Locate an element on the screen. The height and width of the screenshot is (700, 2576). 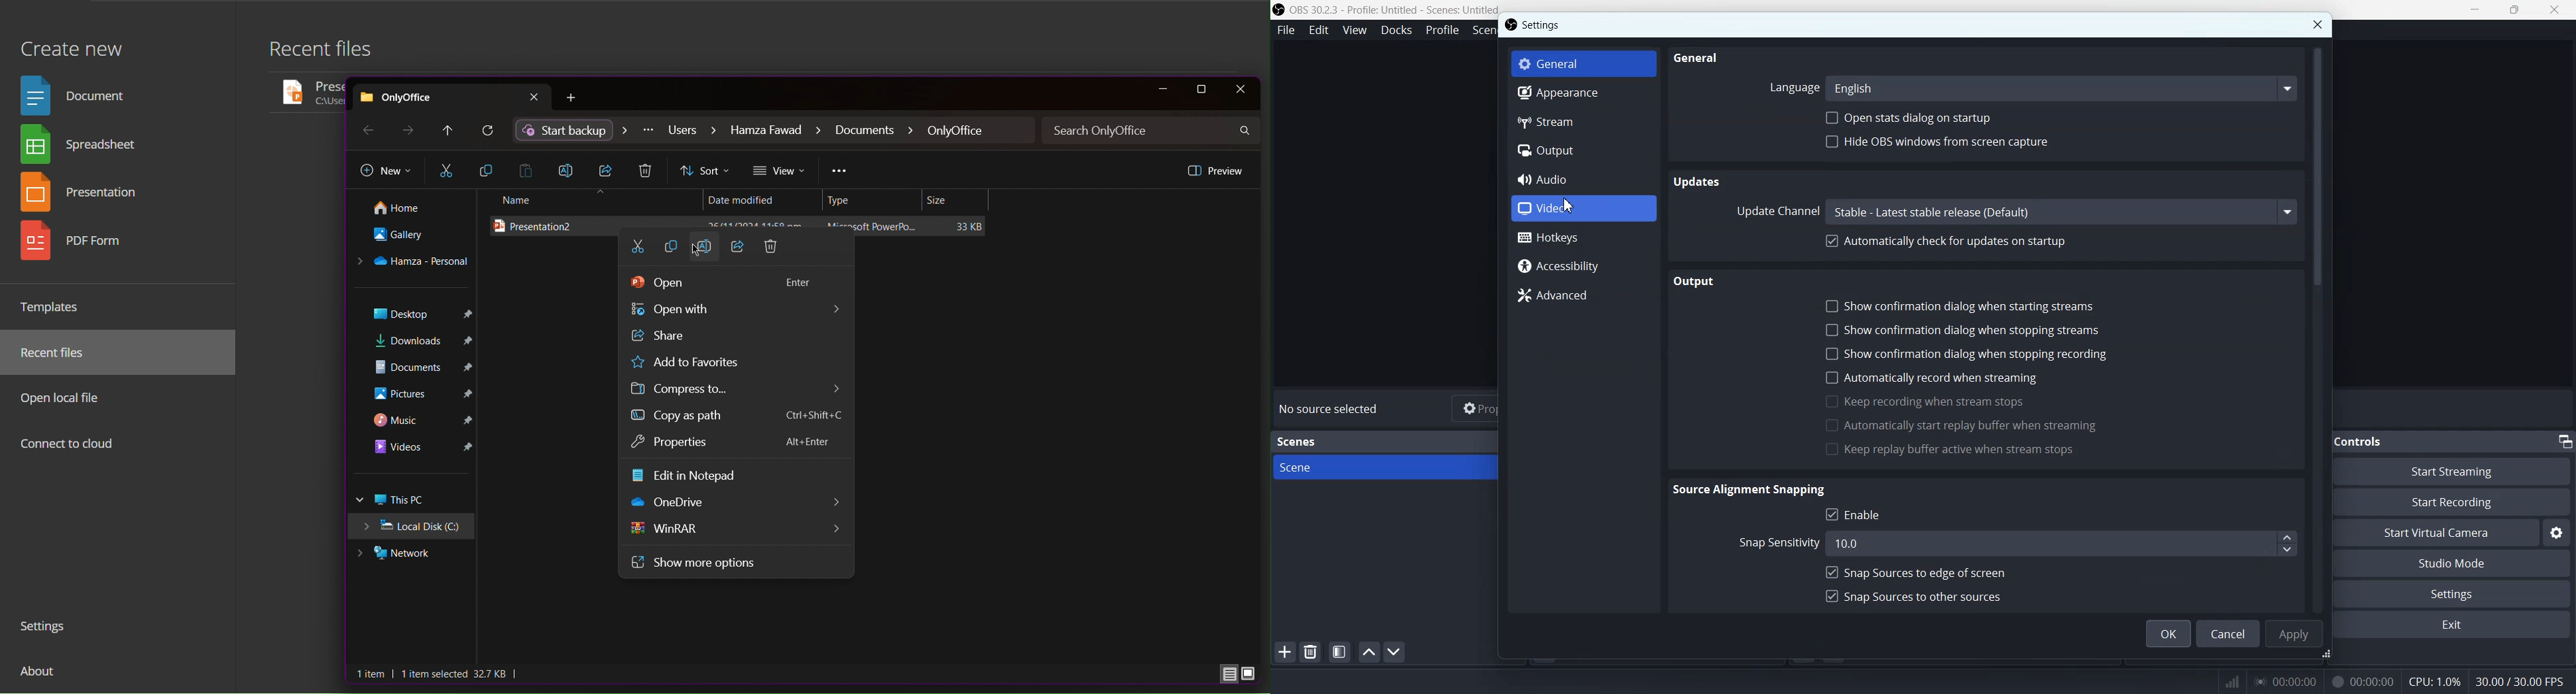
Add Scene is located at coordinates (1284, 652).